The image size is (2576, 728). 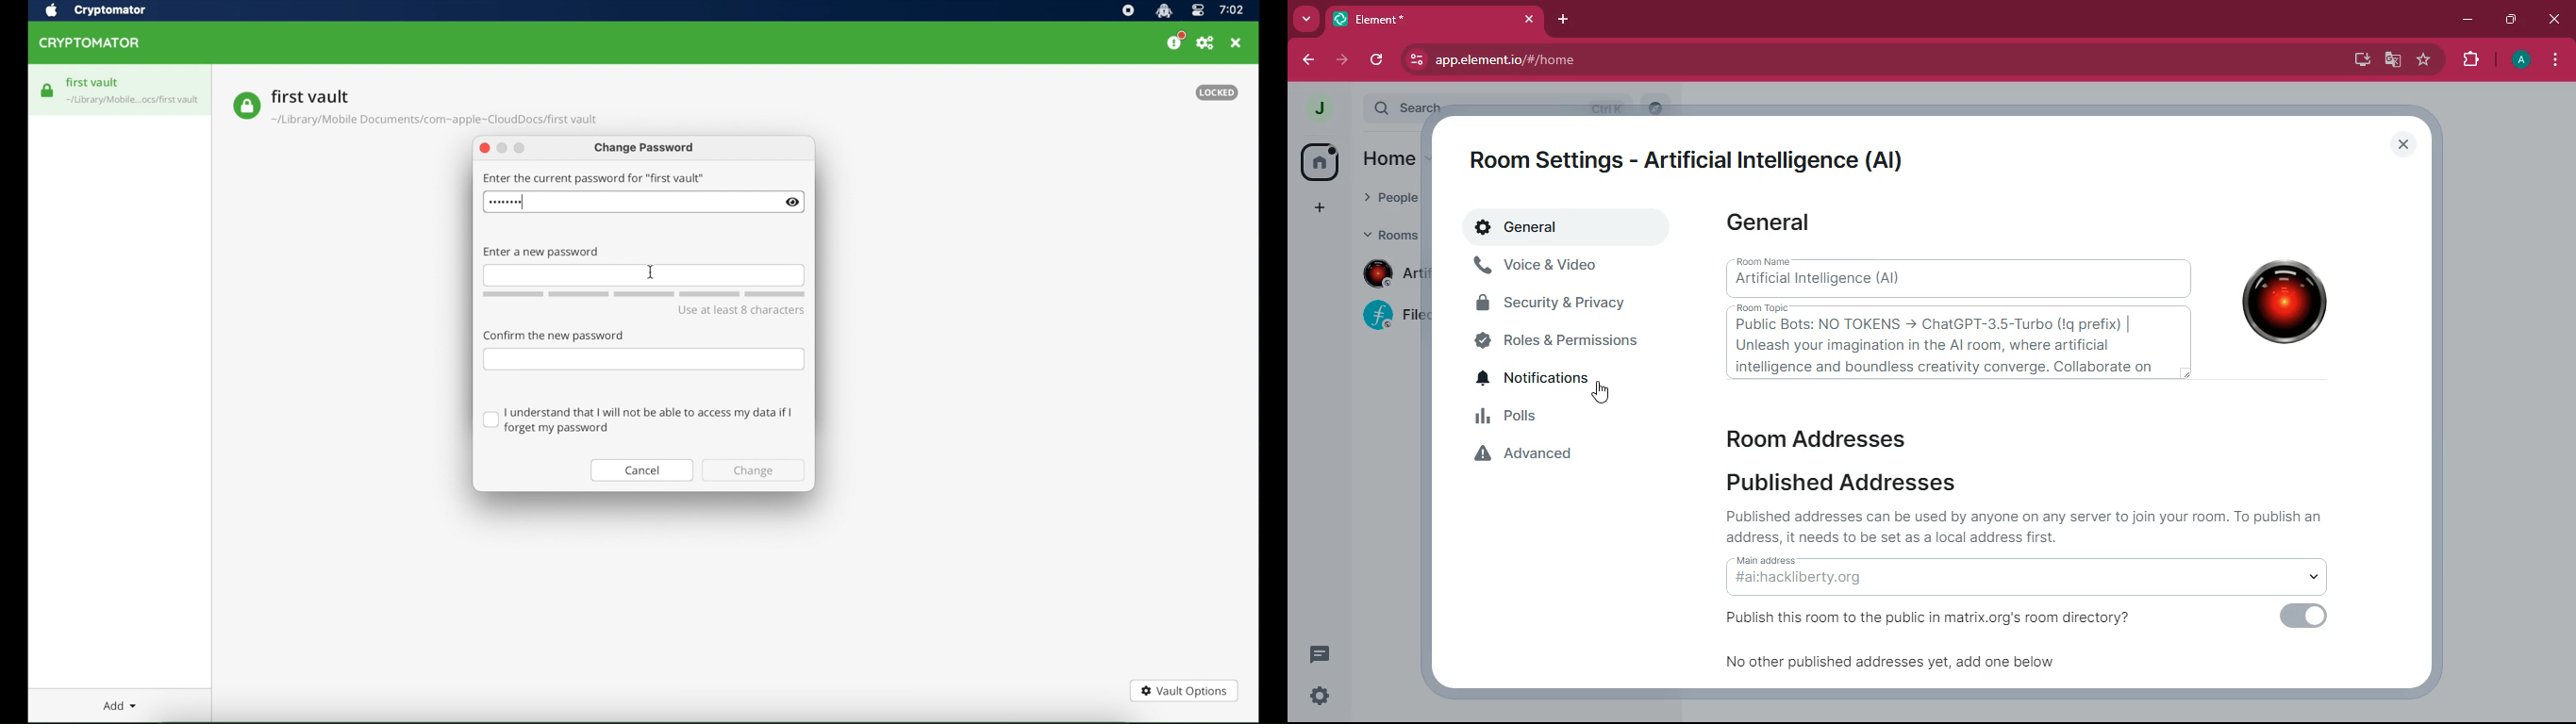 I want to click on home, so click(x=1389, y=158).